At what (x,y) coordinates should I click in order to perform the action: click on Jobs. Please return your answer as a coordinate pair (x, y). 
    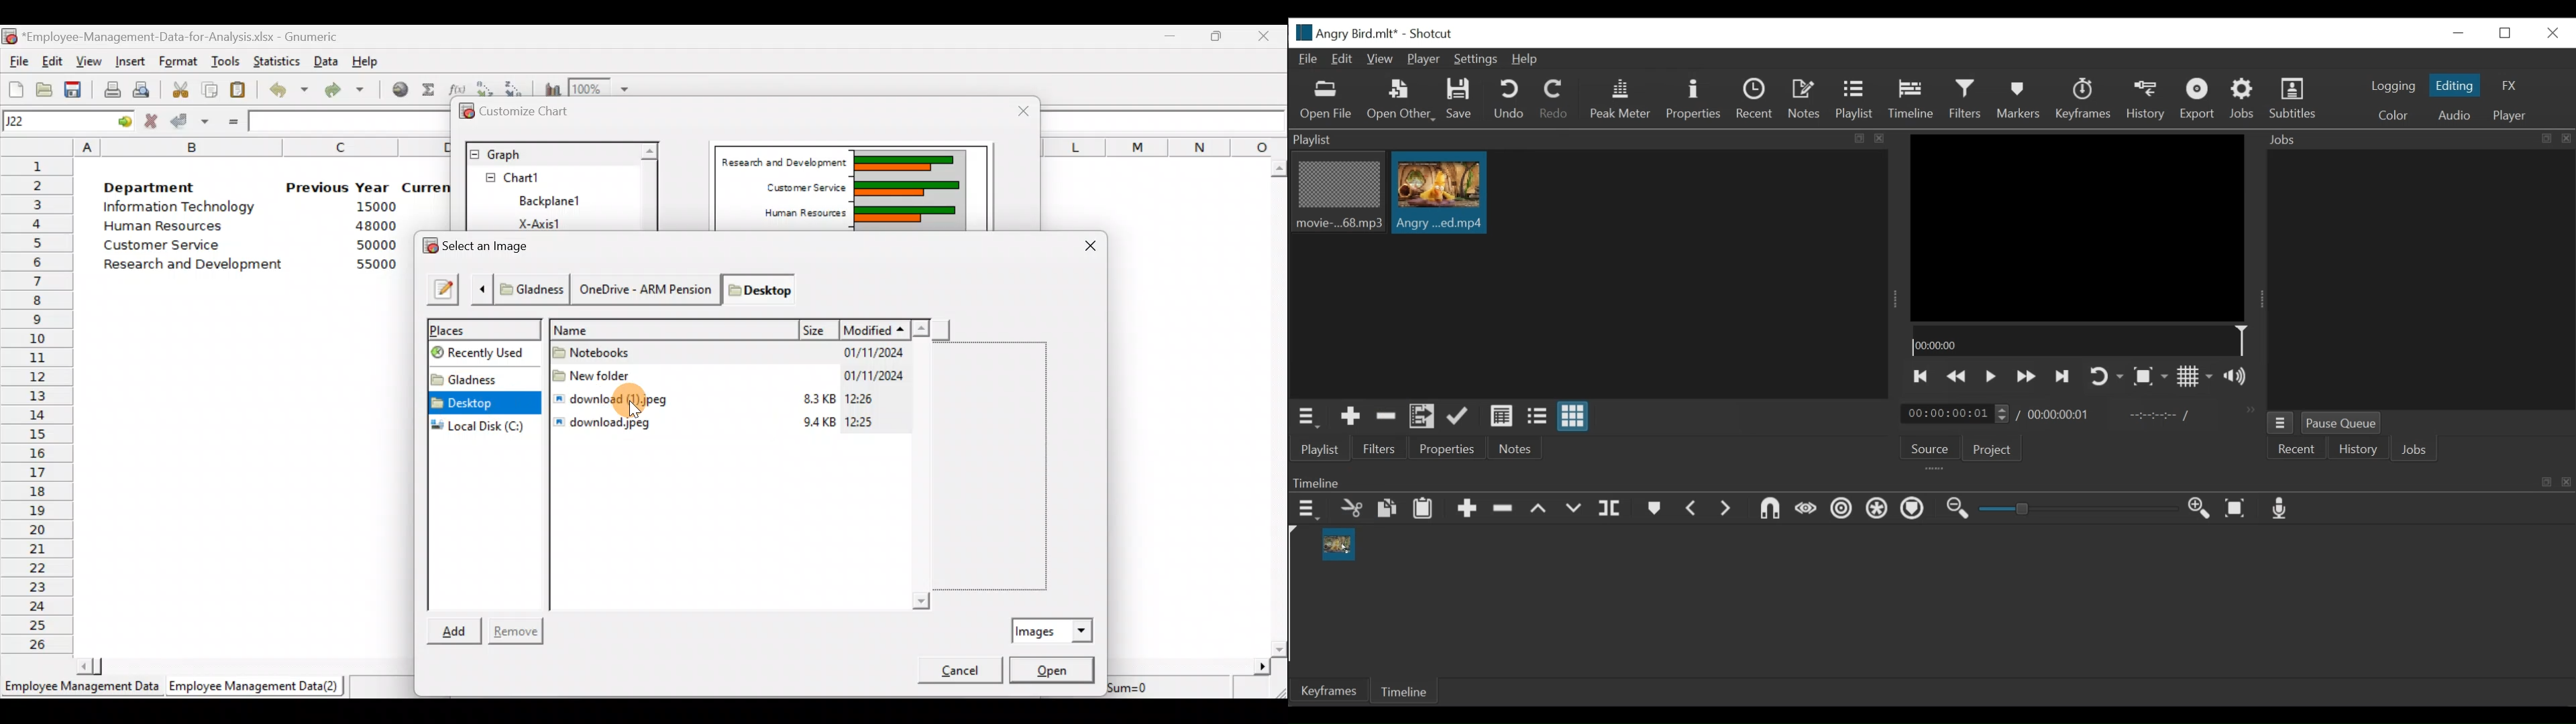
    Looking at the image, I should click on (2416, 449).